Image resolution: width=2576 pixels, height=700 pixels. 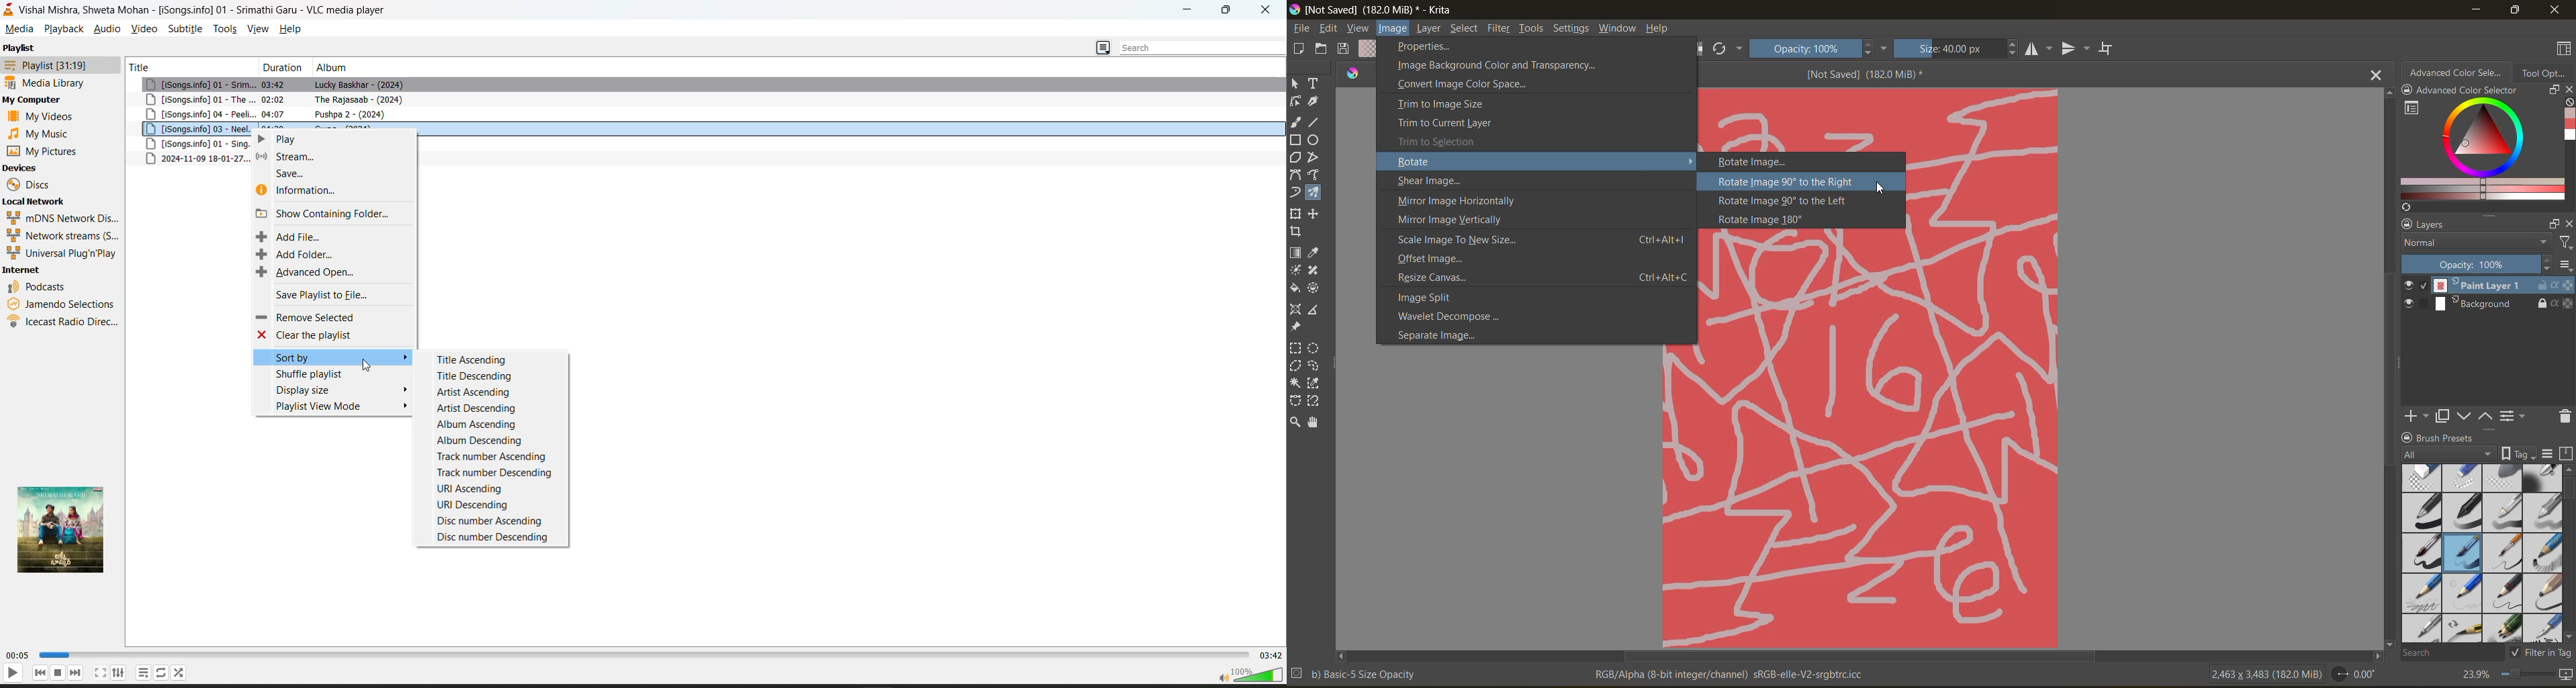 What do you see at coordinates (2564, 245) in the screenshot?
I see `filters` at bounding box center [2564, 245].